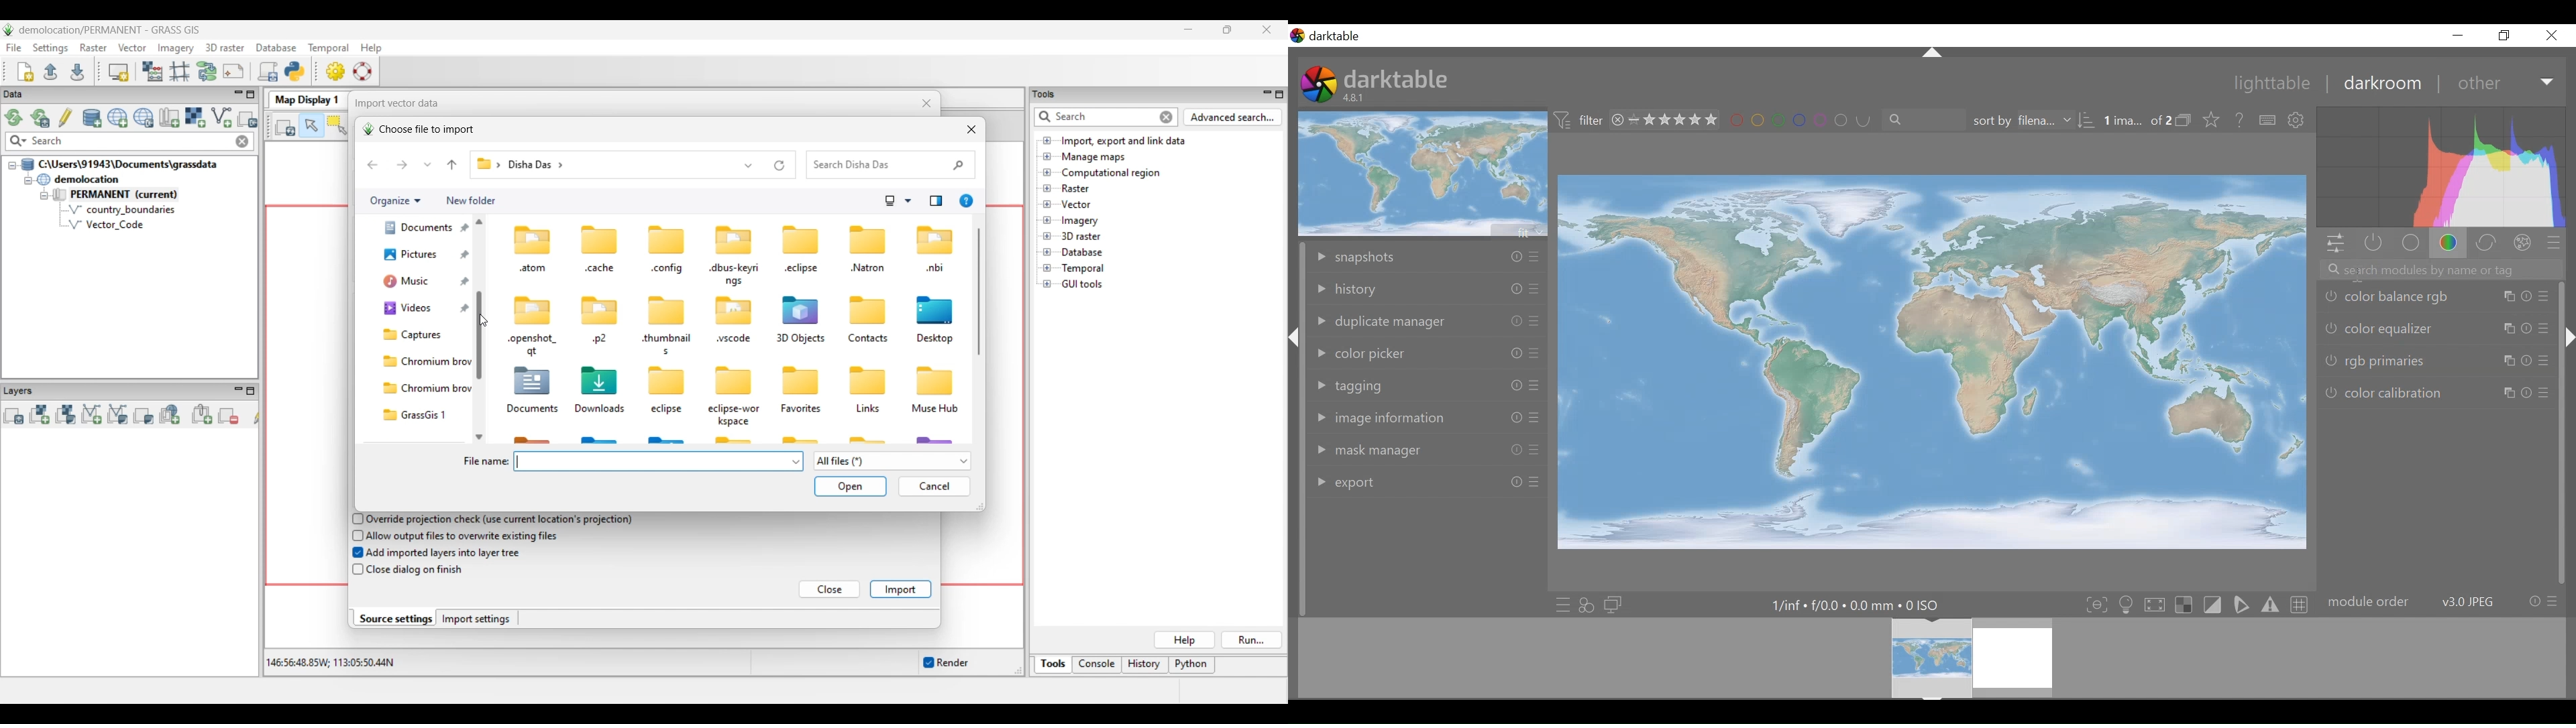  What do you see at coordinates (2095, 605) in the screenshot?
I see `toggle focus-peaking mode` at bounding box center [2095, 605].